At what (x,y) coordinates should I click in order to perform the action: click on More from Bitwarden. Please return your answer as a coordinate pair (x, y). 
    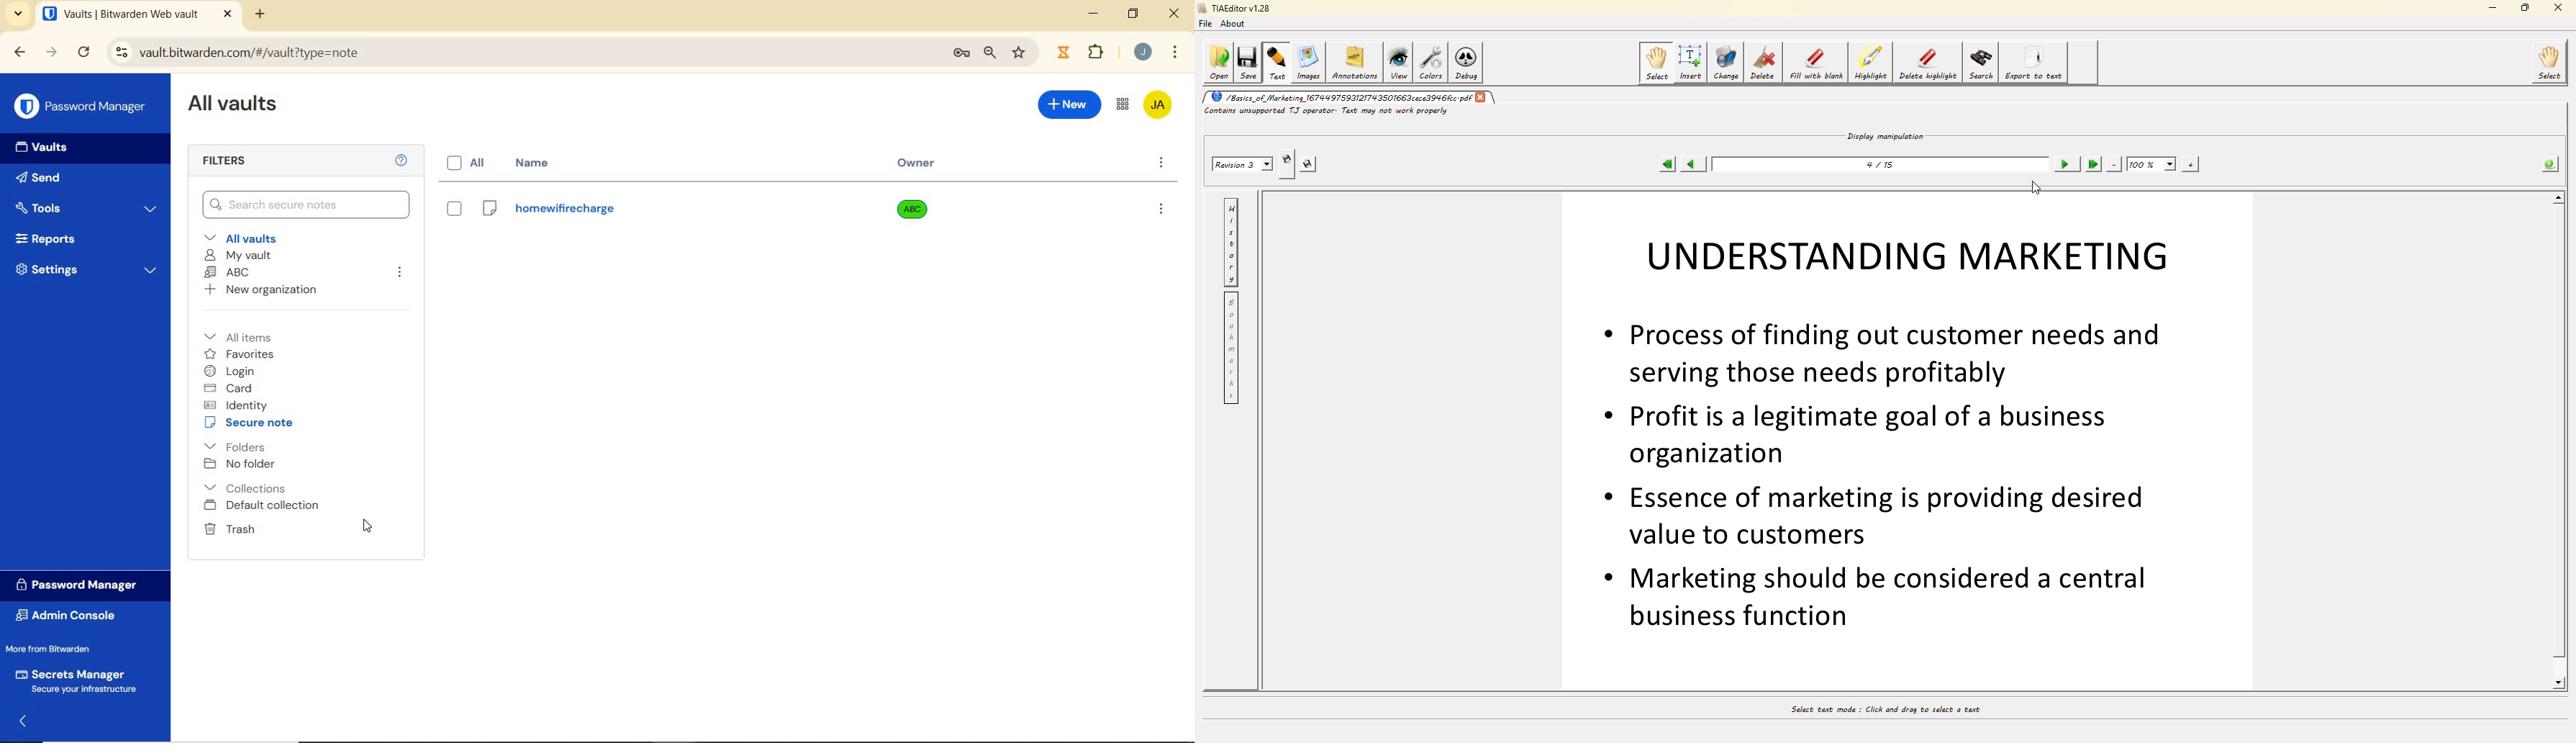
    Looking at the image, I should click on (58, 648).